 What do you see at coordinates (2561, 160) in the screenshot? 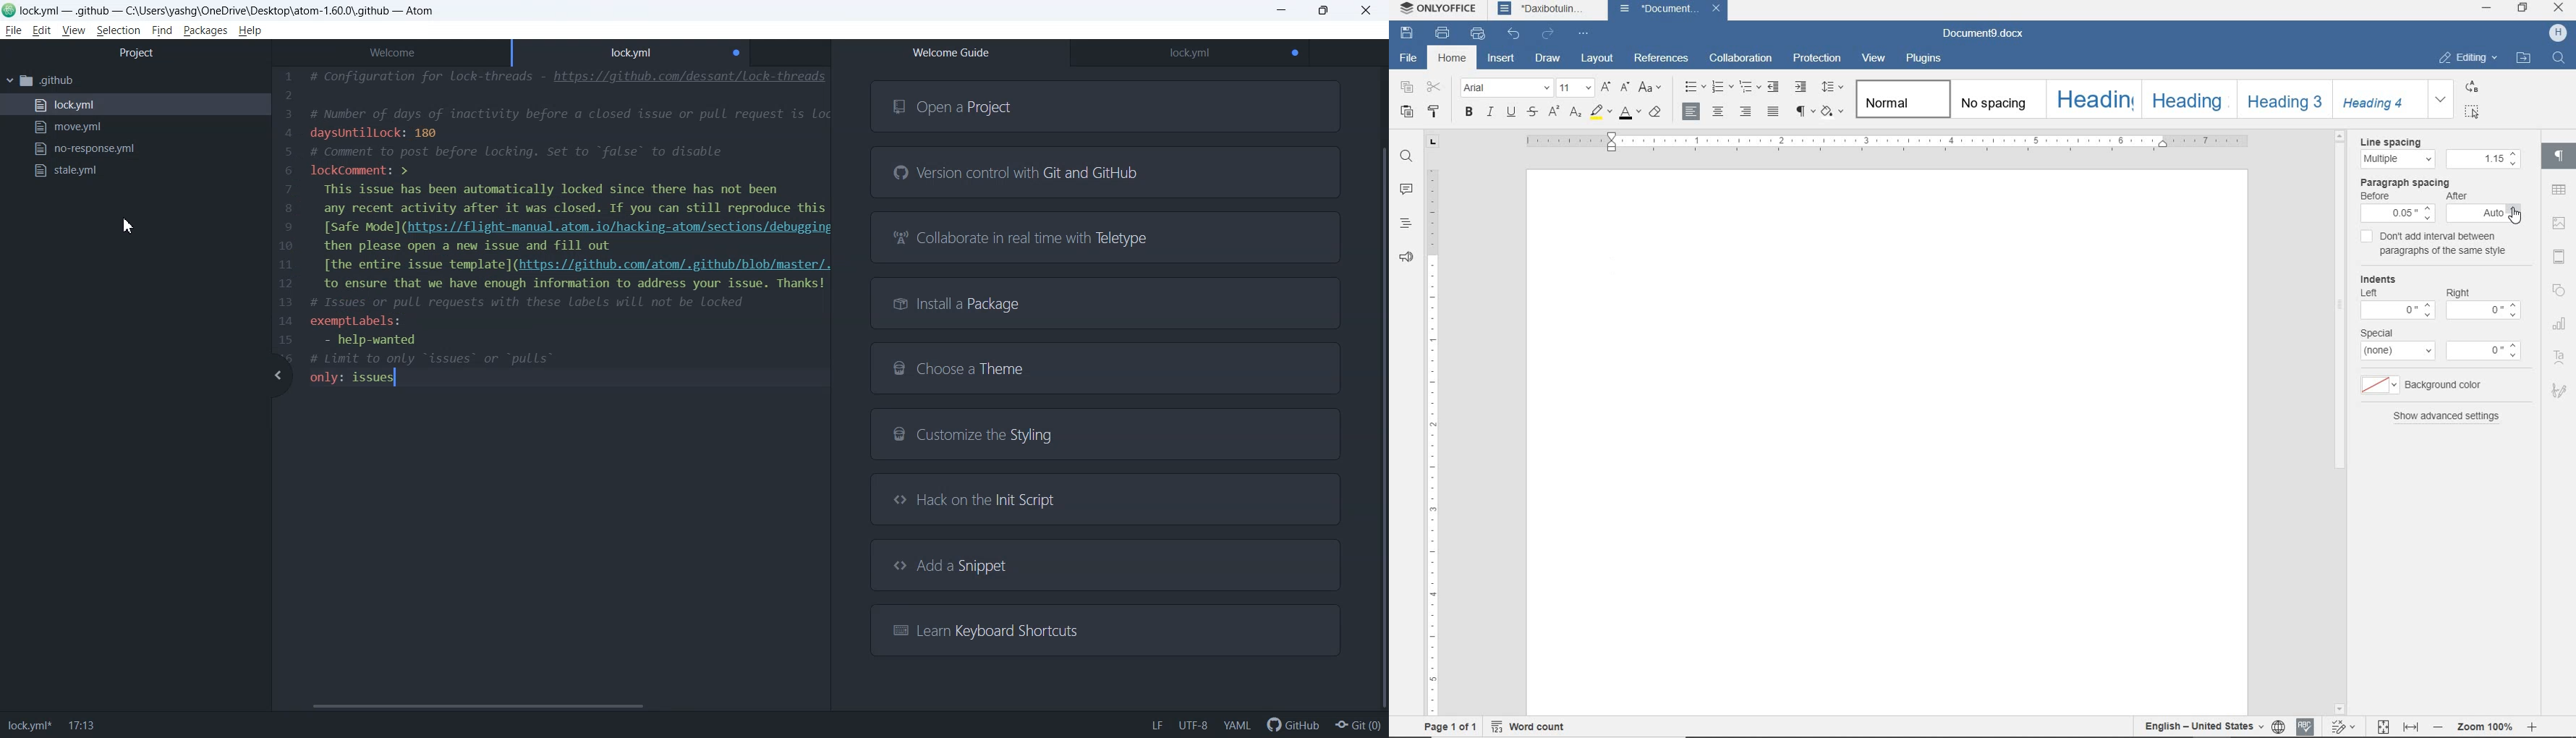
I see `paragraph settings` at bounding box center [2561, 160].